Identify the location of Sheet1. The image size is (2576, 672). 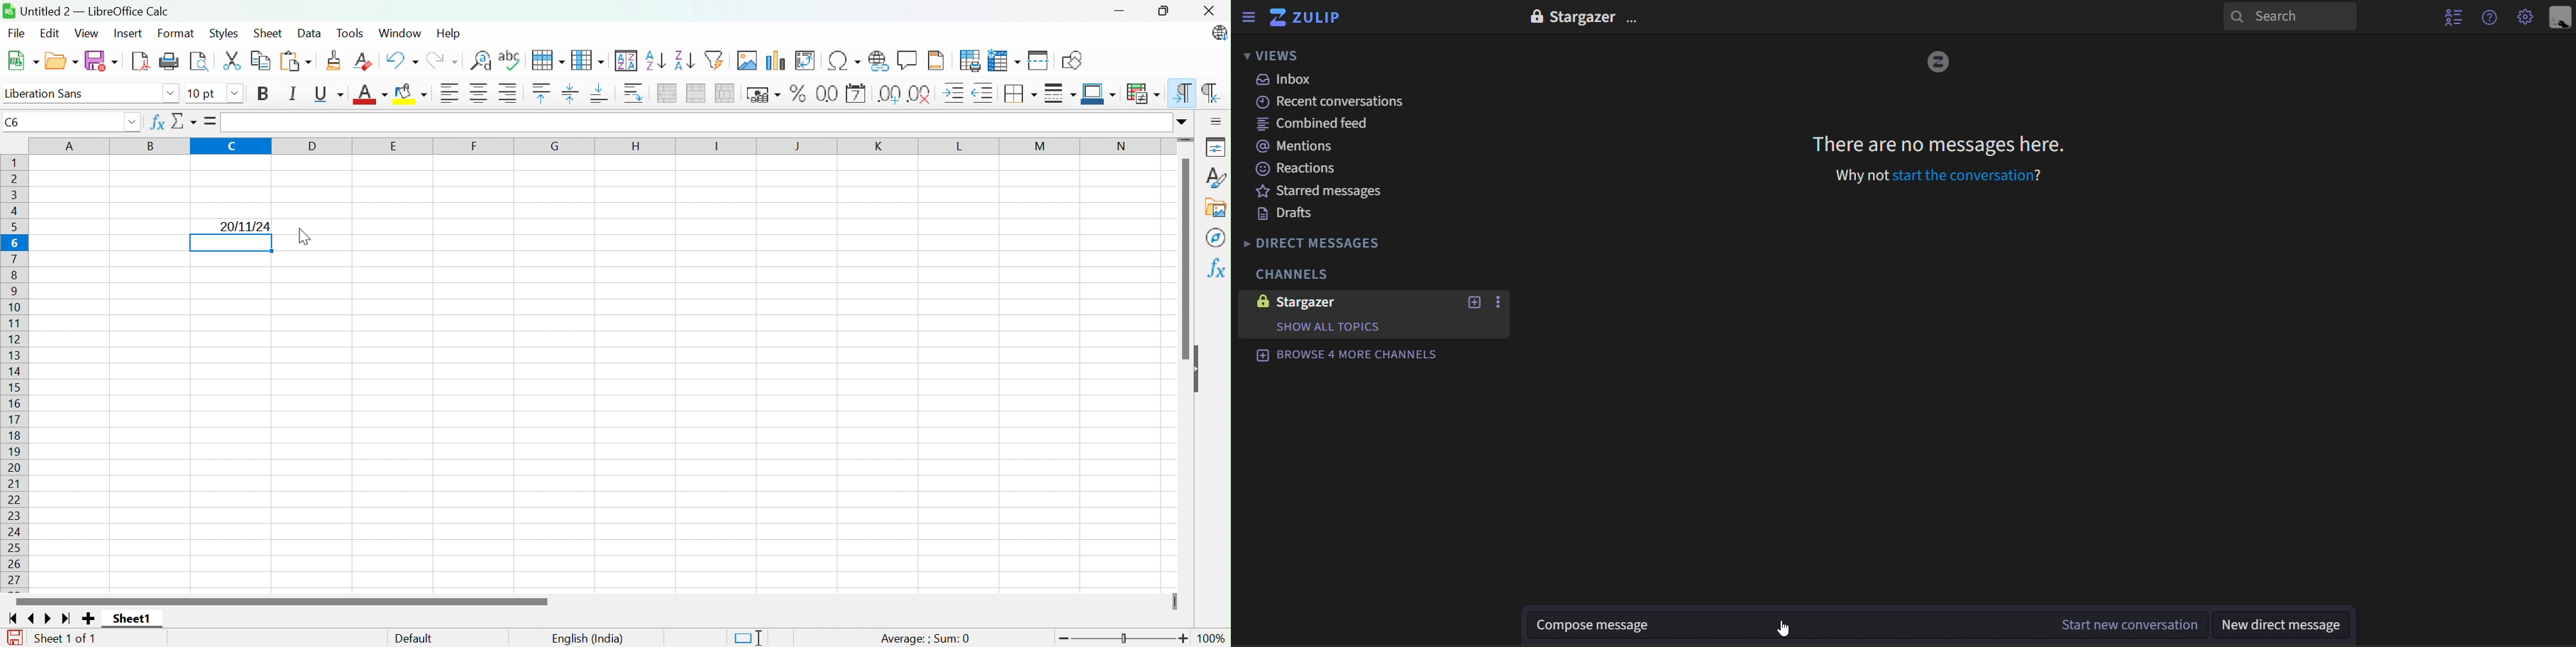
(134, 617).